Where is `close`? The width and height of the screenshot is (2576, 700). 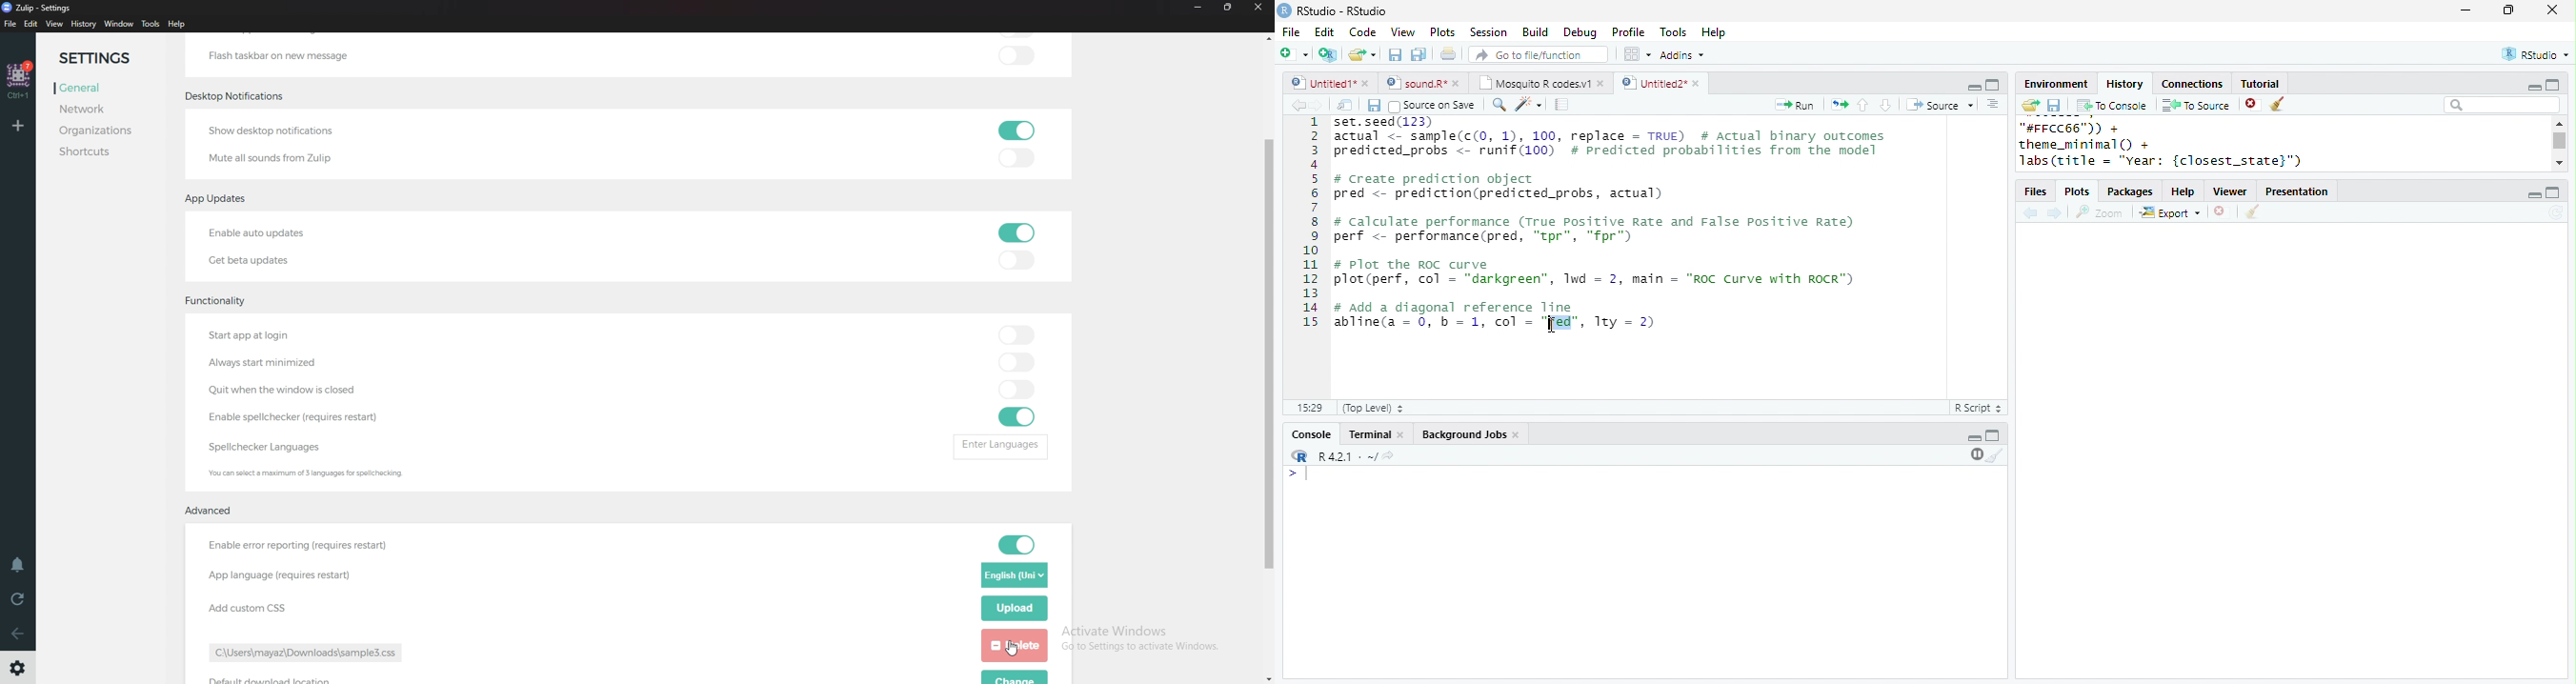 close is located at coordinates (1402, 435).